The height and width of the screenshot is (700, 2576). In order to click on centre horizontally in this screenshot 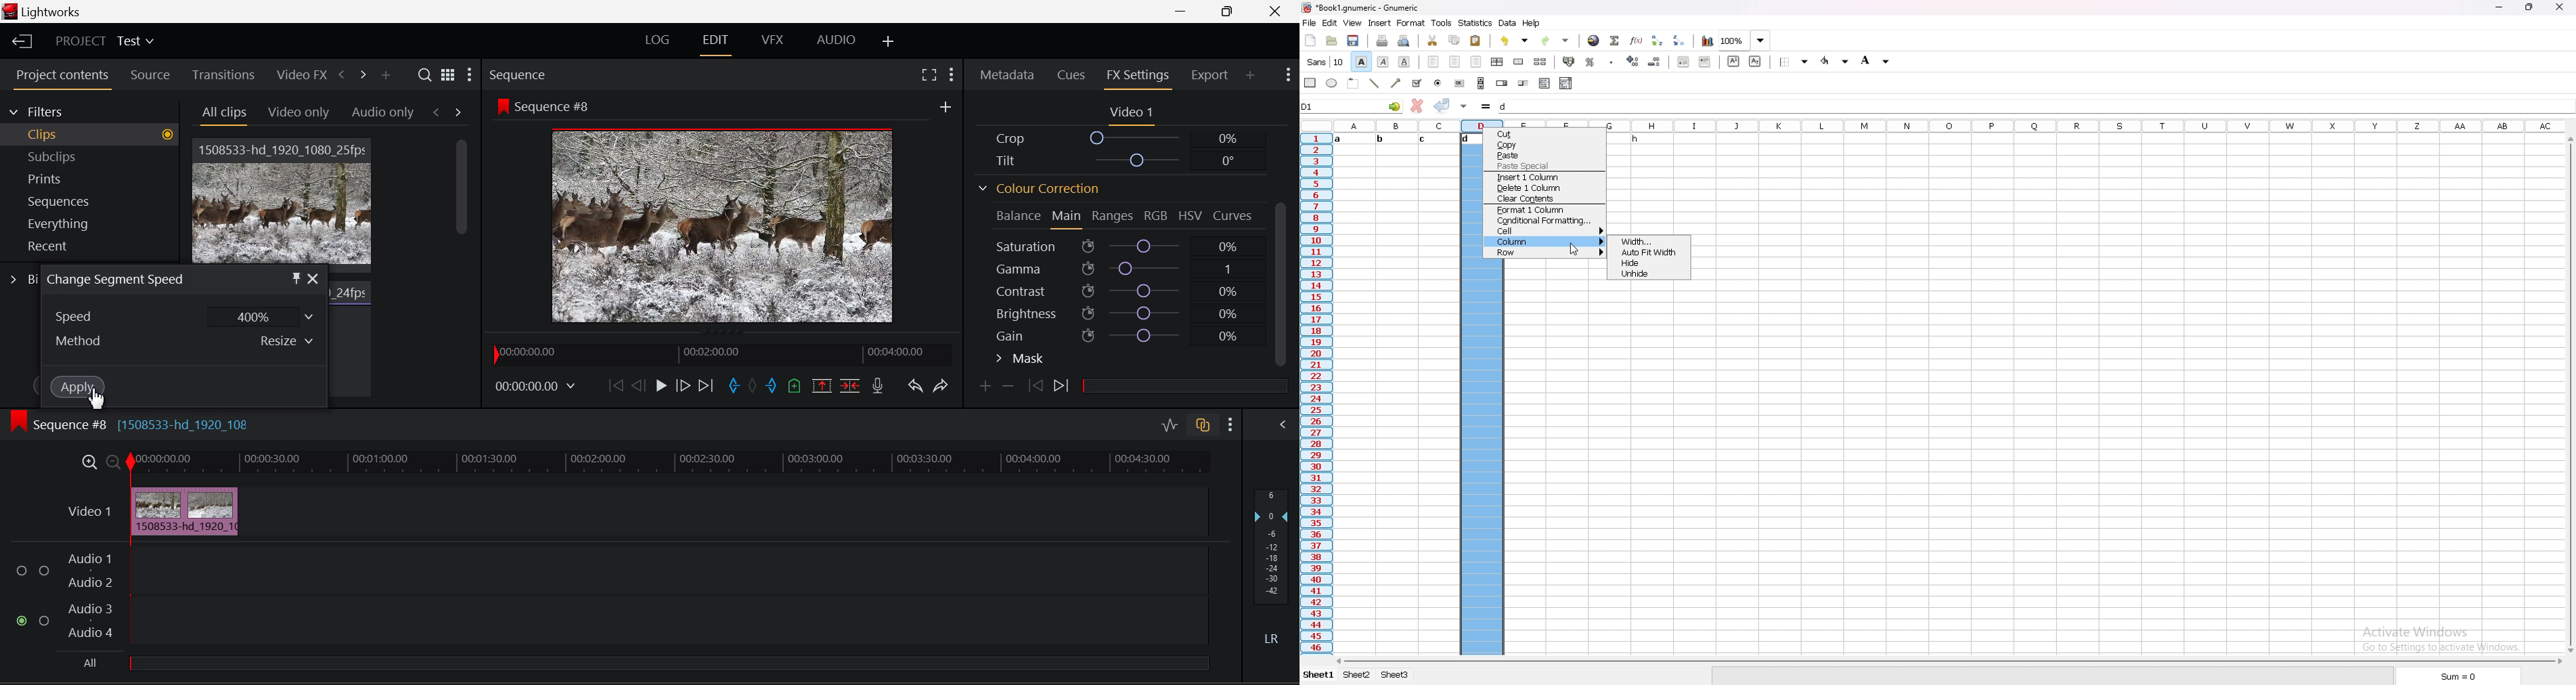, I will do `click(1498, 62)`.